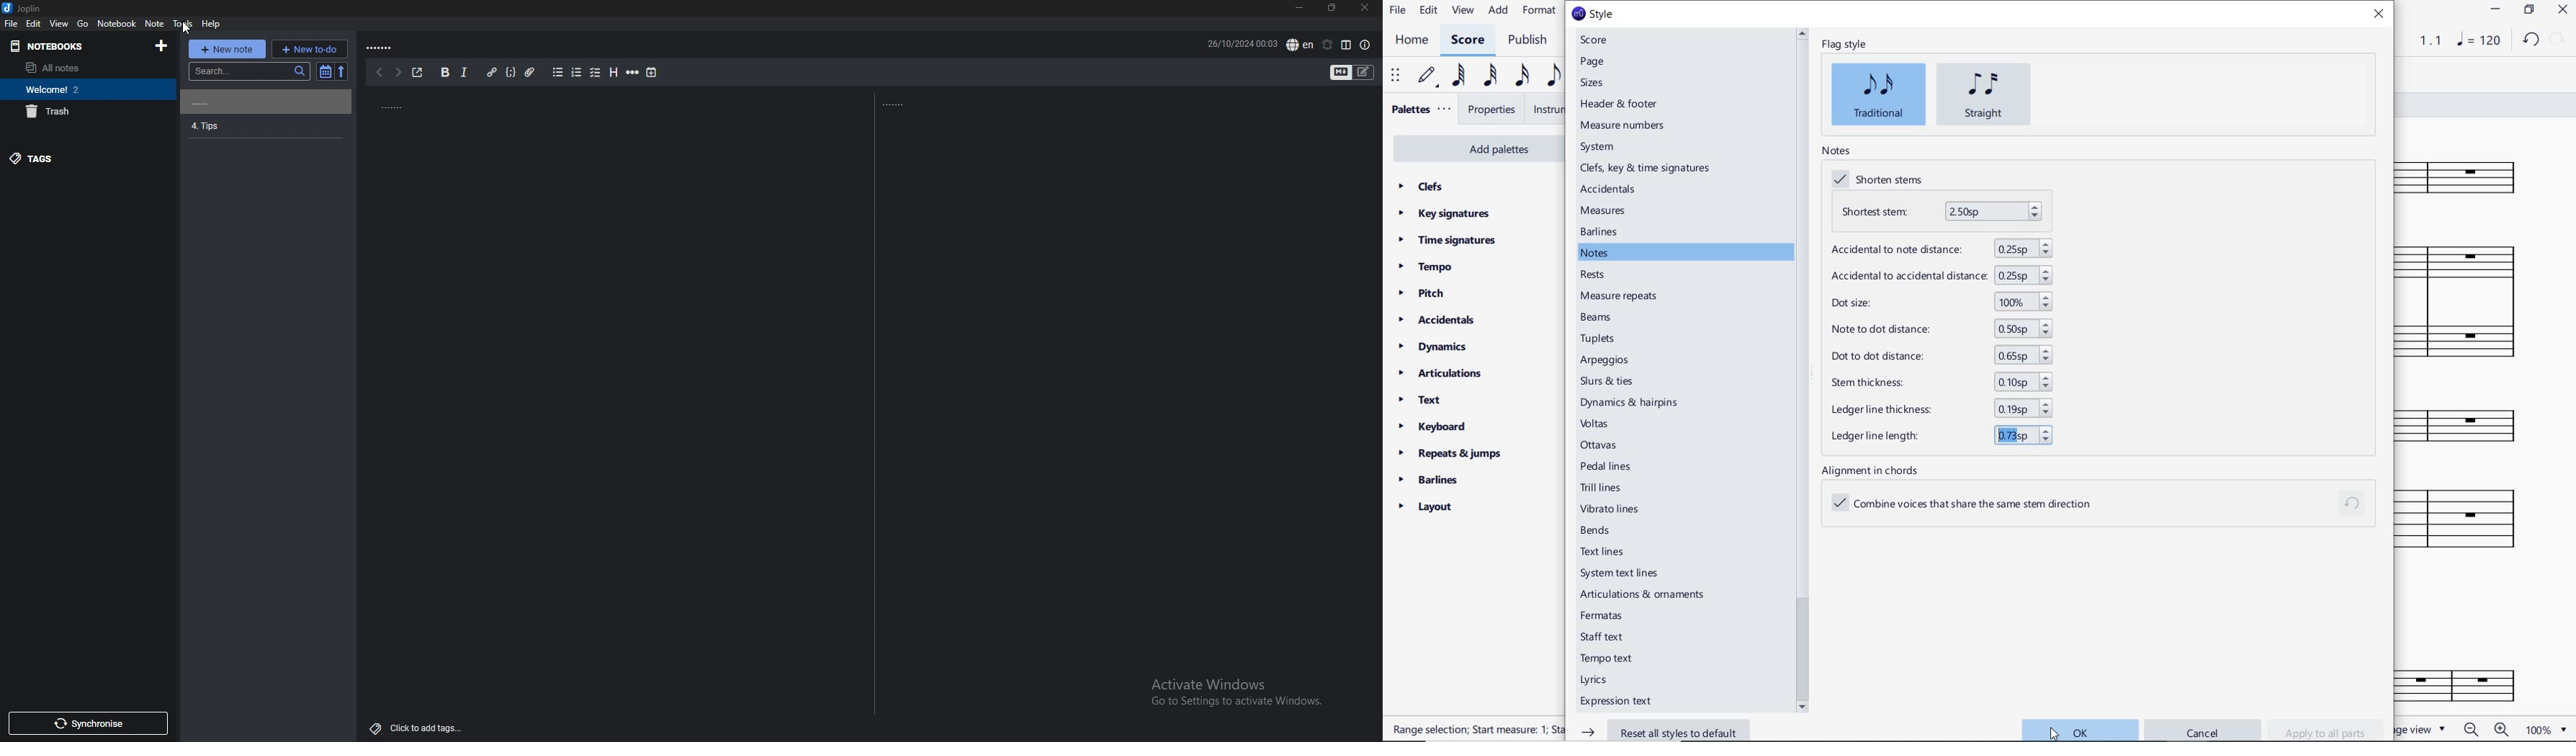  I want to click on back, so click(379, 73).